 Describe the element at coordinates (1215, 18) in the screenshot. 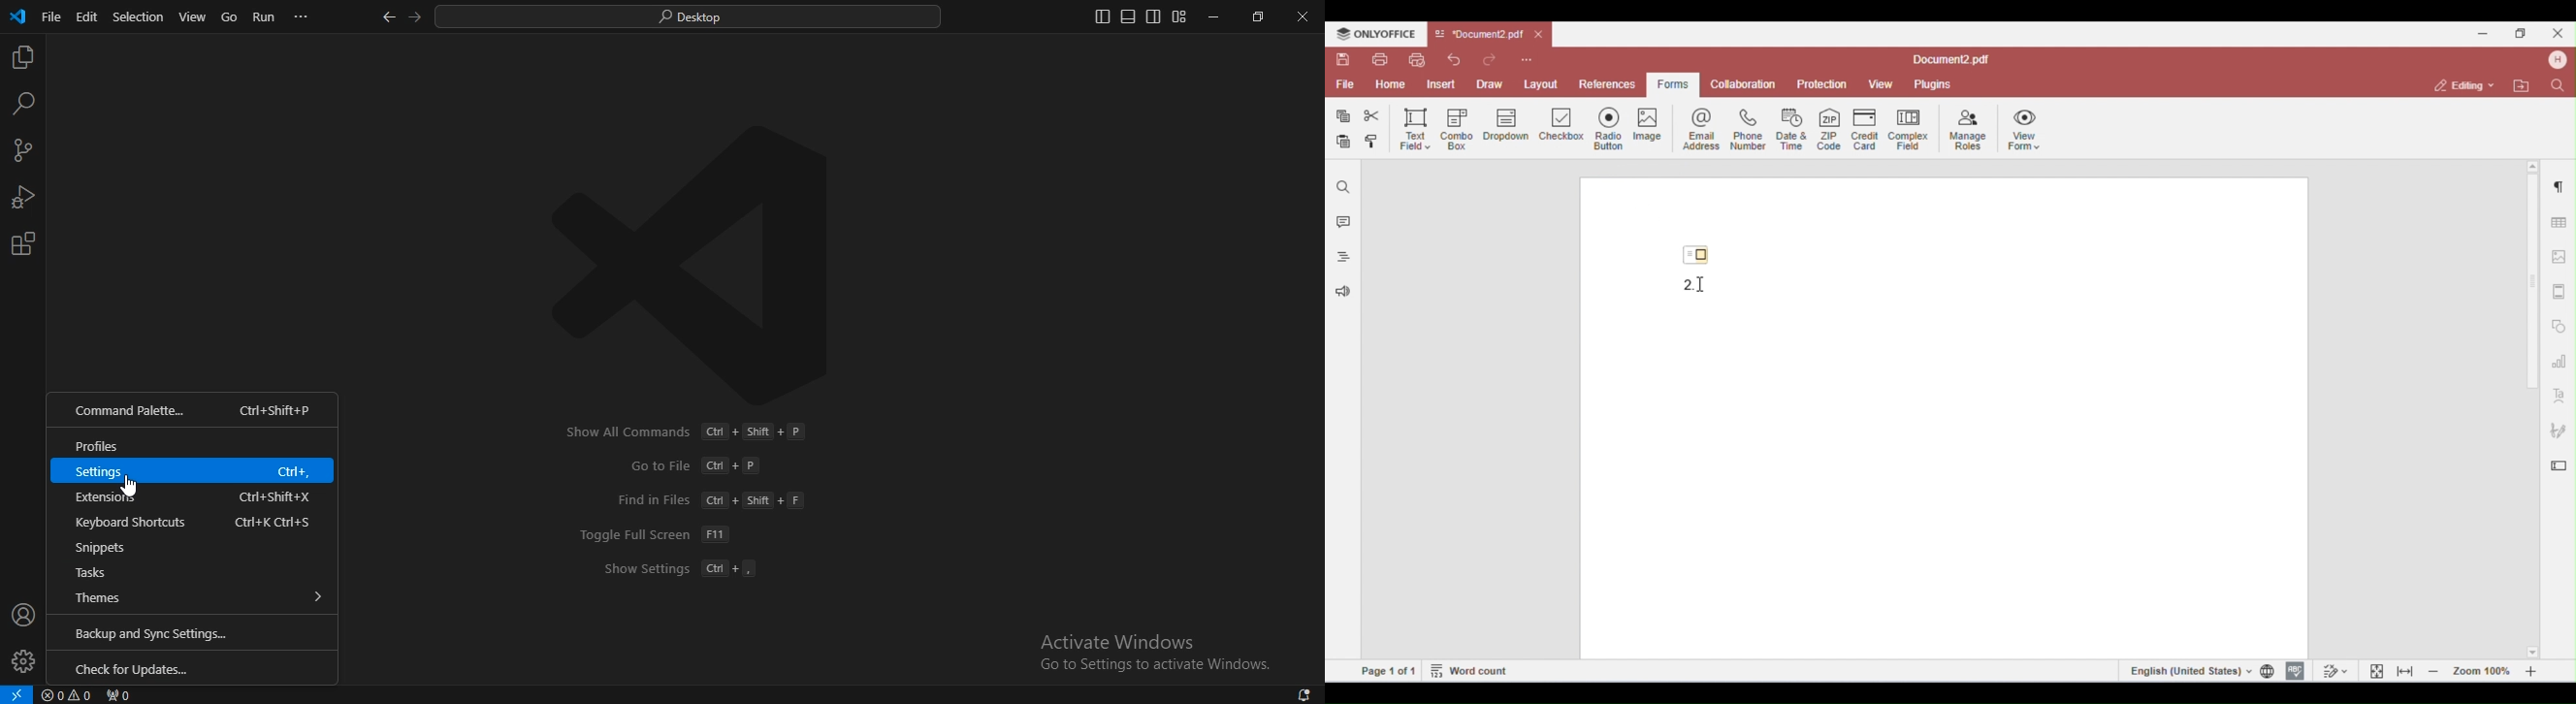

I see `minimize` at that location.